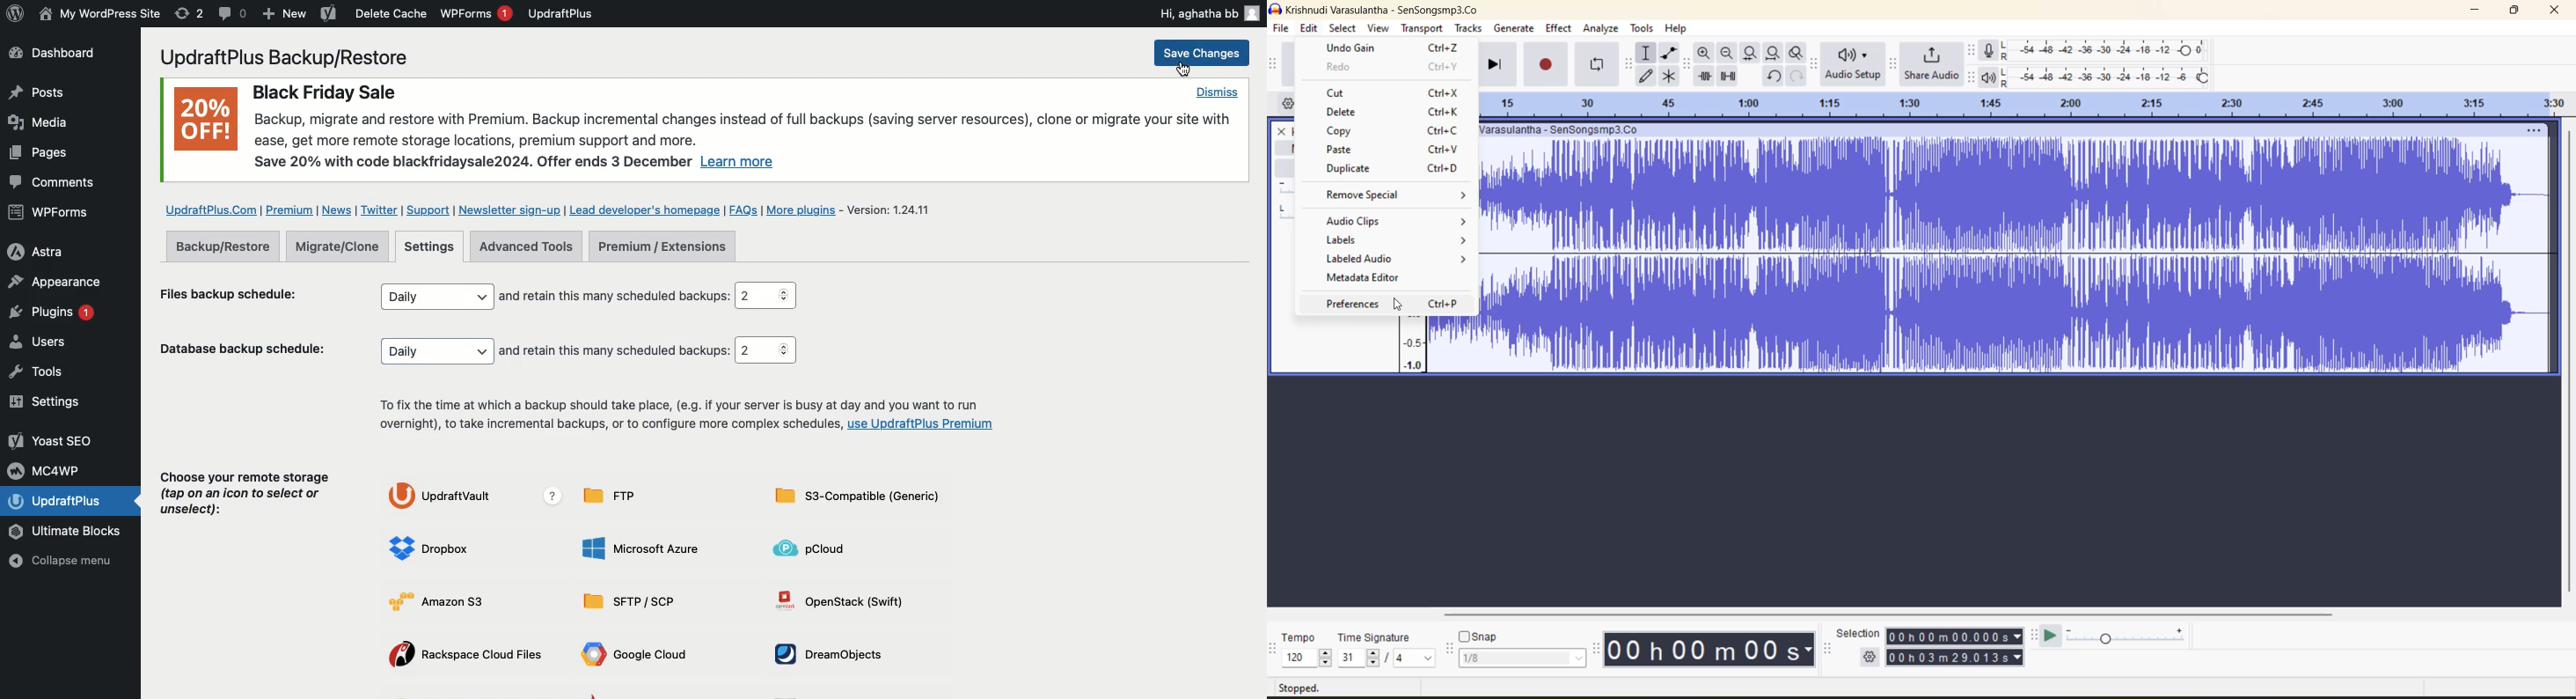 This screenshot has width=2576, height=700. I want to click on Choose your remote storage
(tap on an icon to select or
unselect):, so click(246, 497).